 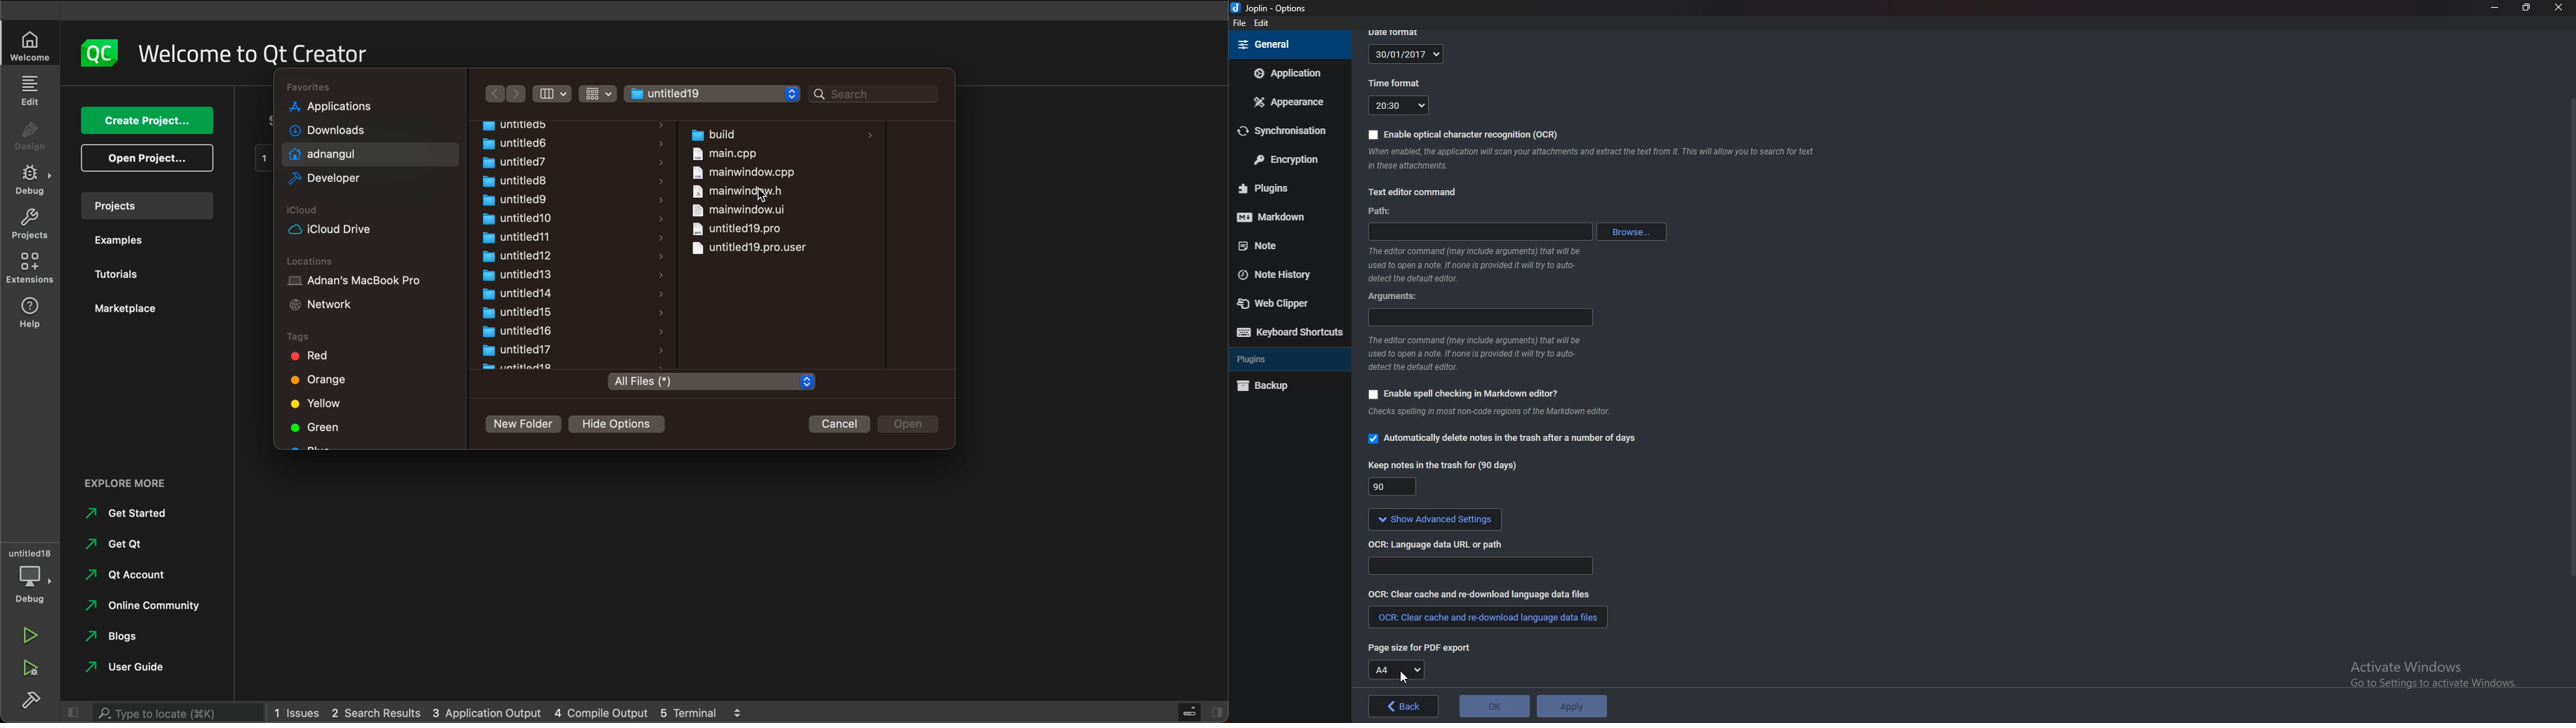 What do you see at coordinates (1437, 546) in the screenshot?
I see `o C R language data url or path` at bounding box center [1437, 546].